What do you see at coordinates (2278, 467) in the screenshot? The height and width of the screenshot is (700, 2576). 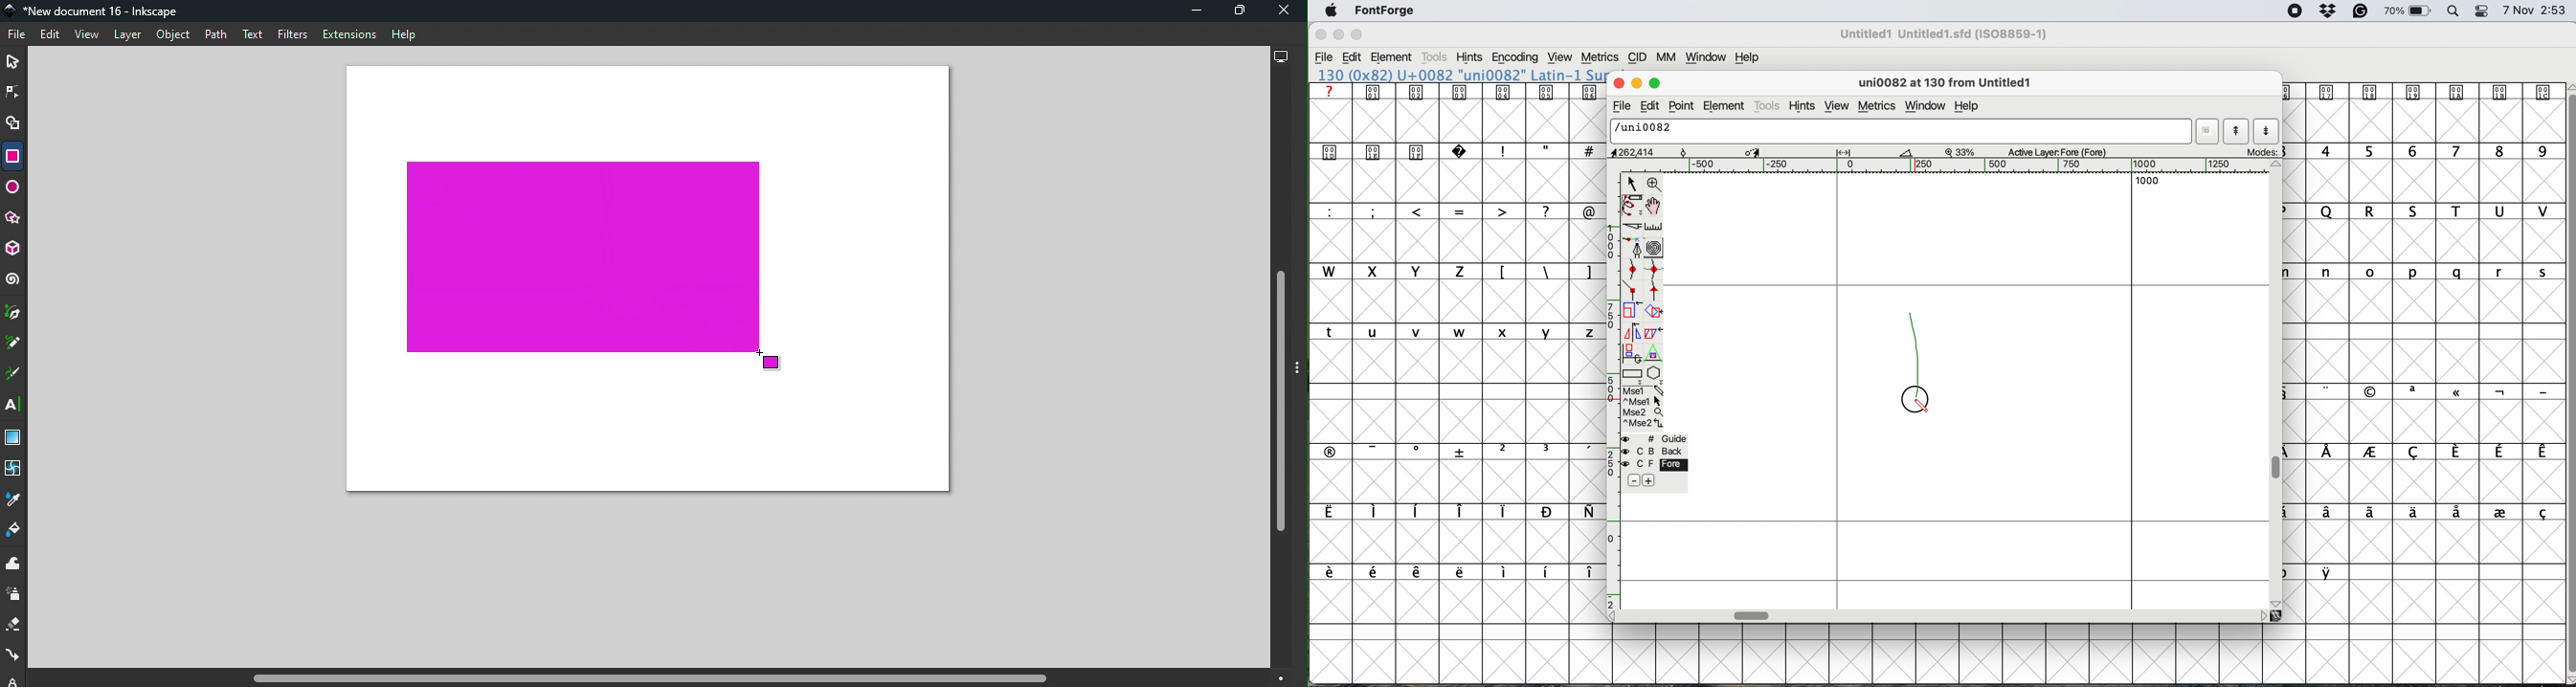 I see `vertical scroll bar` at bounding box center [2278, 467].